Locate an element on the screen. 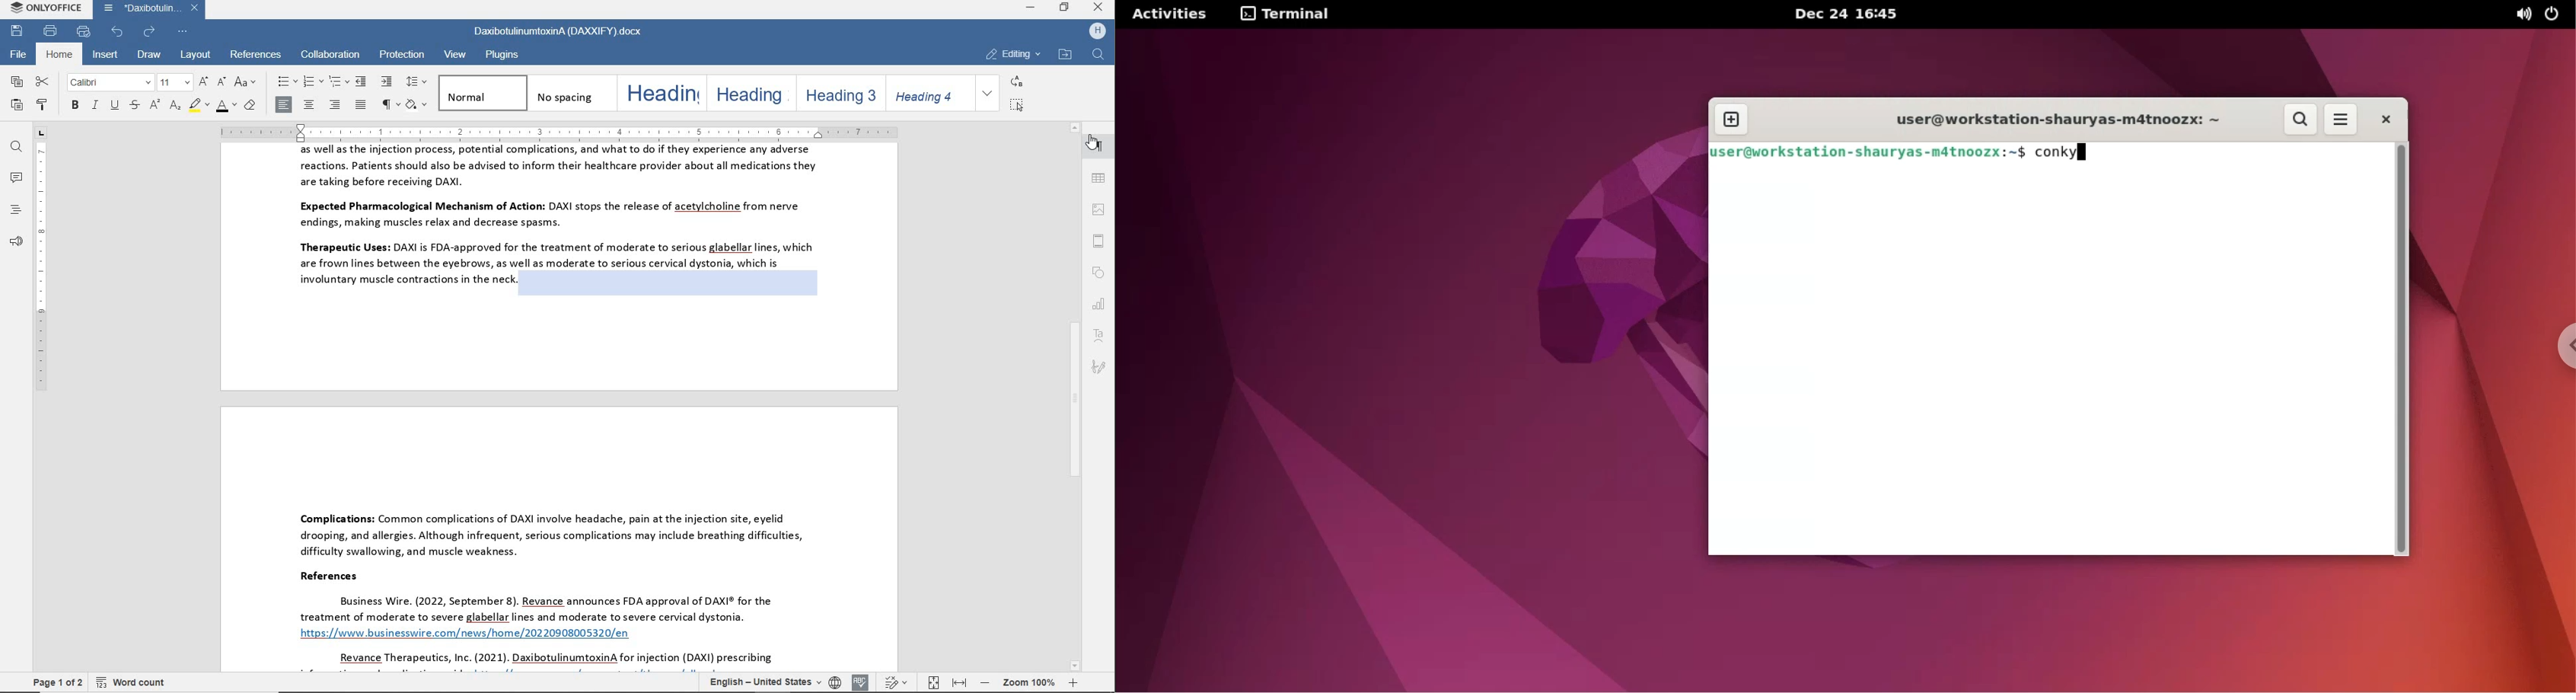 Image resolution: width=2576 pixels, height=700 pixels. decrease indent is located at coordinates (363, 81).